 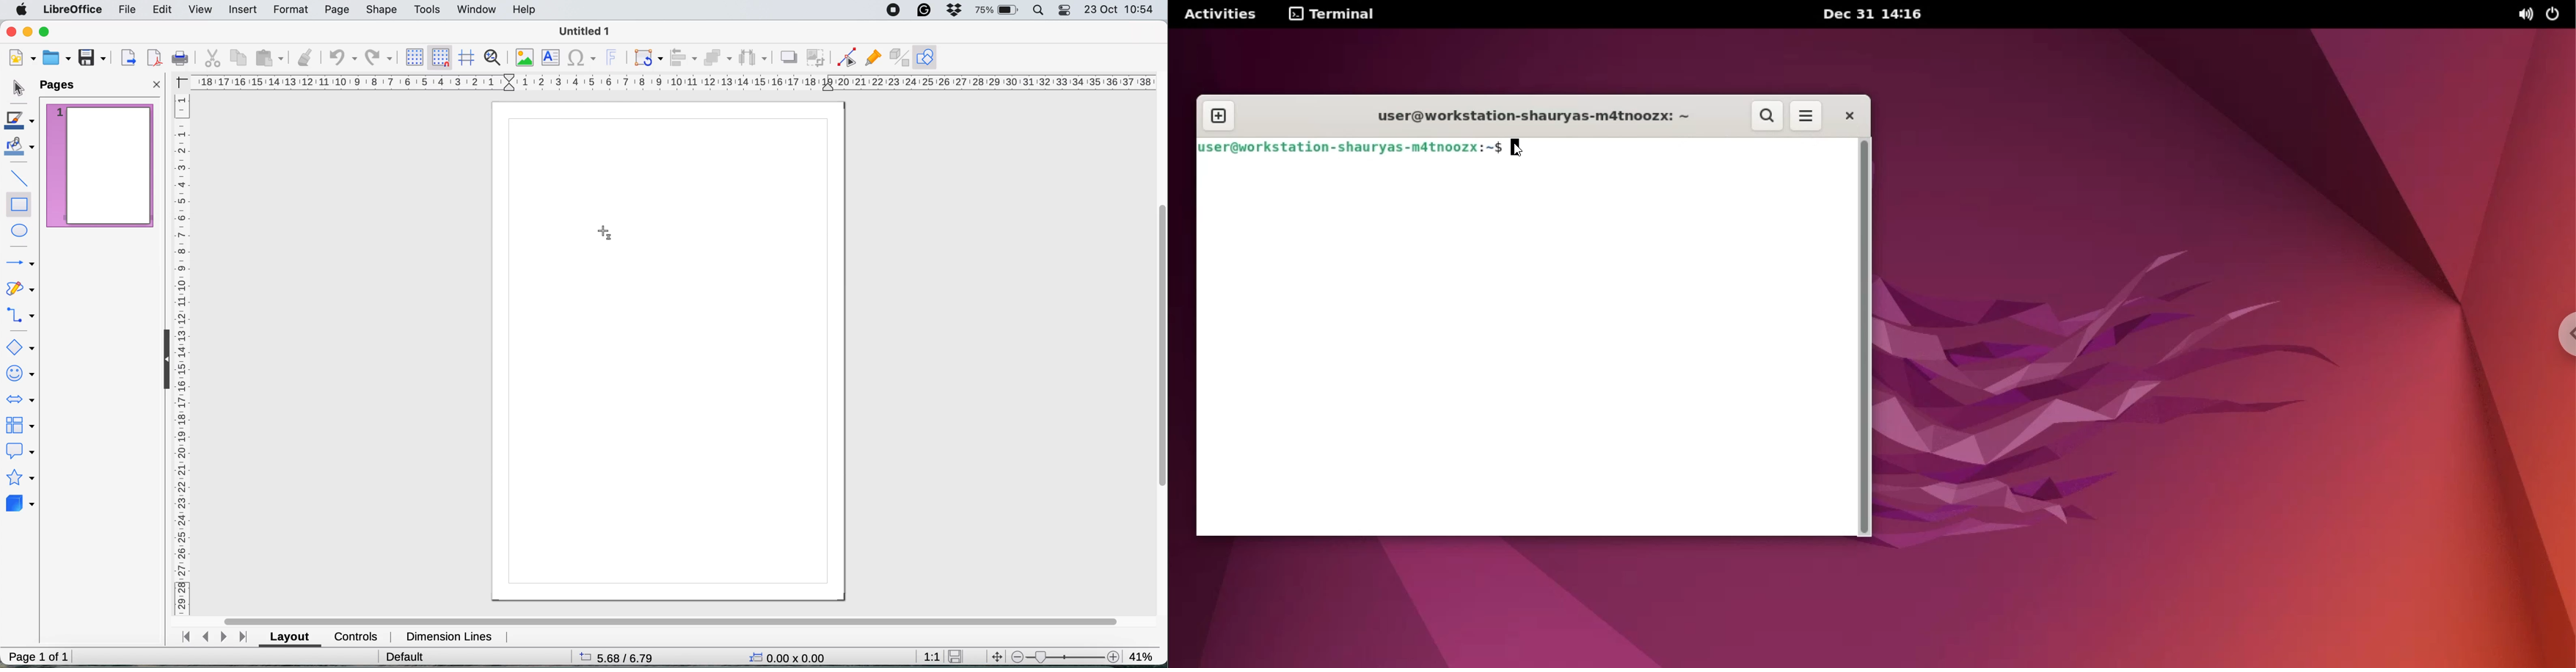 What do you see at coordinates (623, 657) in the screenshot?
I see `5.68/6.79` at bounding box center [623, 657].